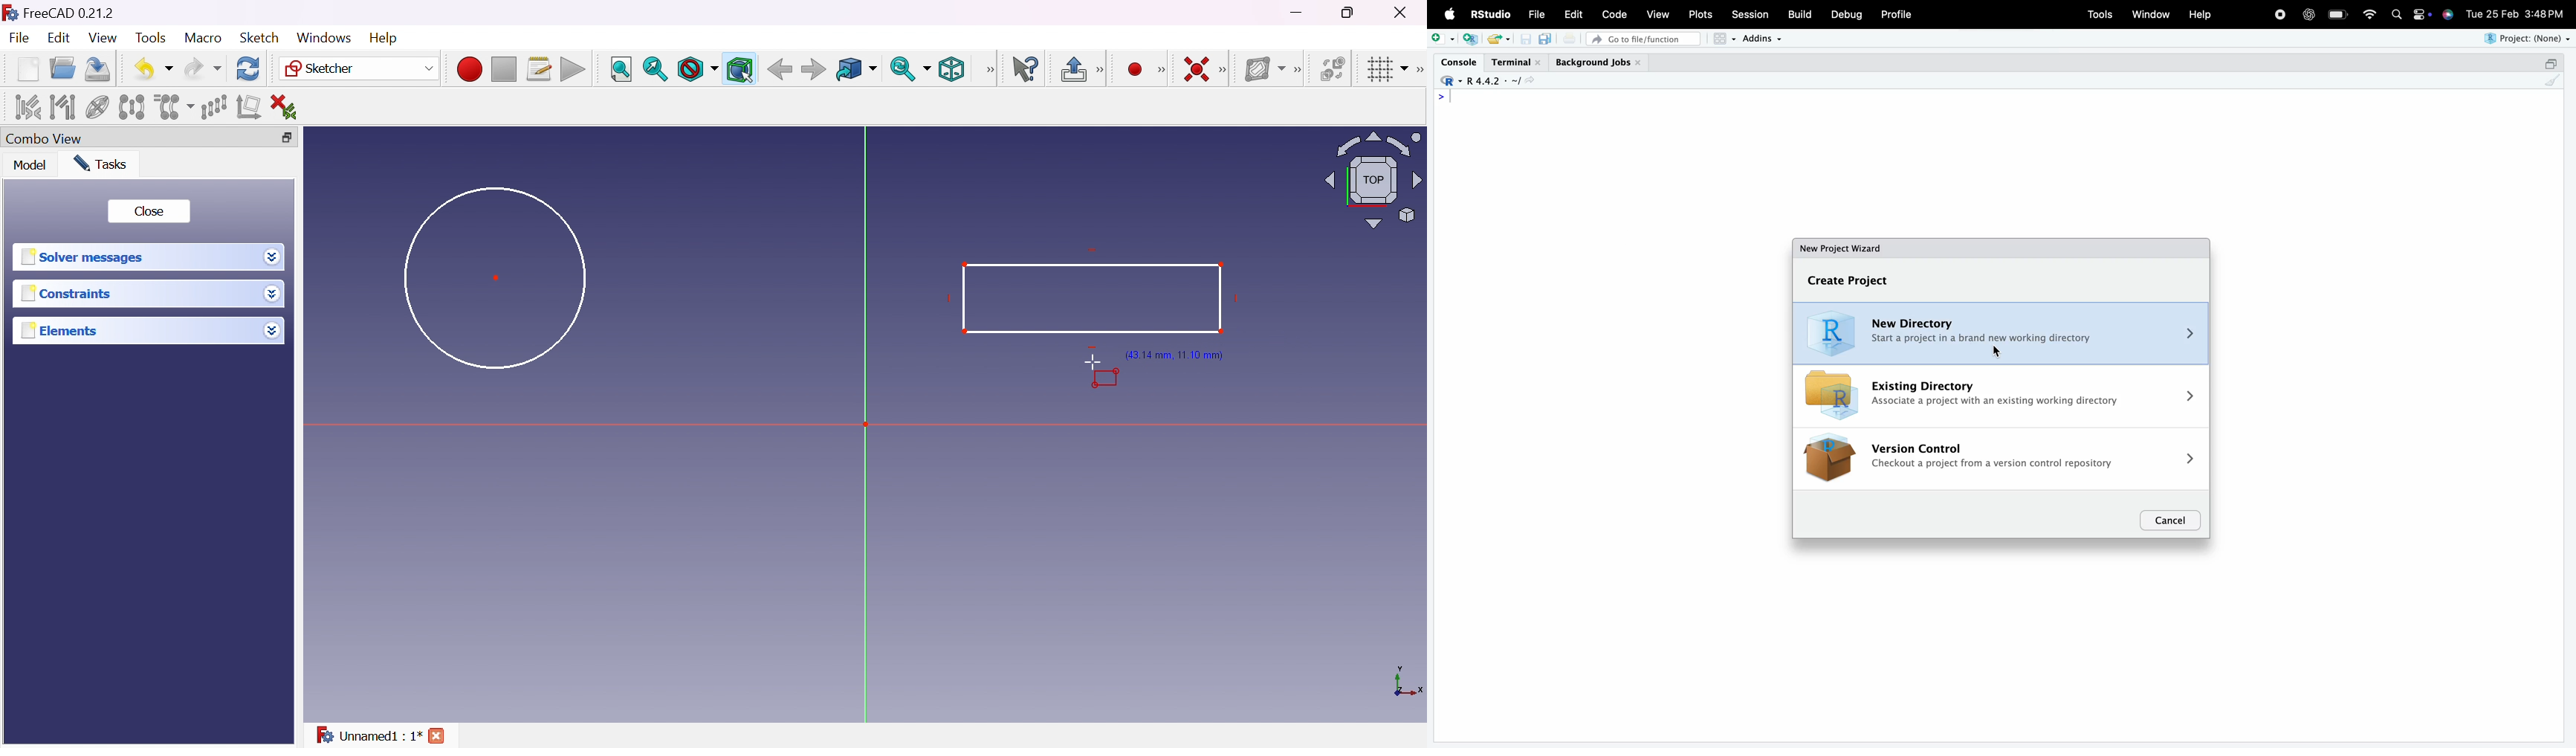  What do you see at coordinates (1546, 39) in the screenshot?
I see `Save all open documents` at bounding box center [1546, 39].